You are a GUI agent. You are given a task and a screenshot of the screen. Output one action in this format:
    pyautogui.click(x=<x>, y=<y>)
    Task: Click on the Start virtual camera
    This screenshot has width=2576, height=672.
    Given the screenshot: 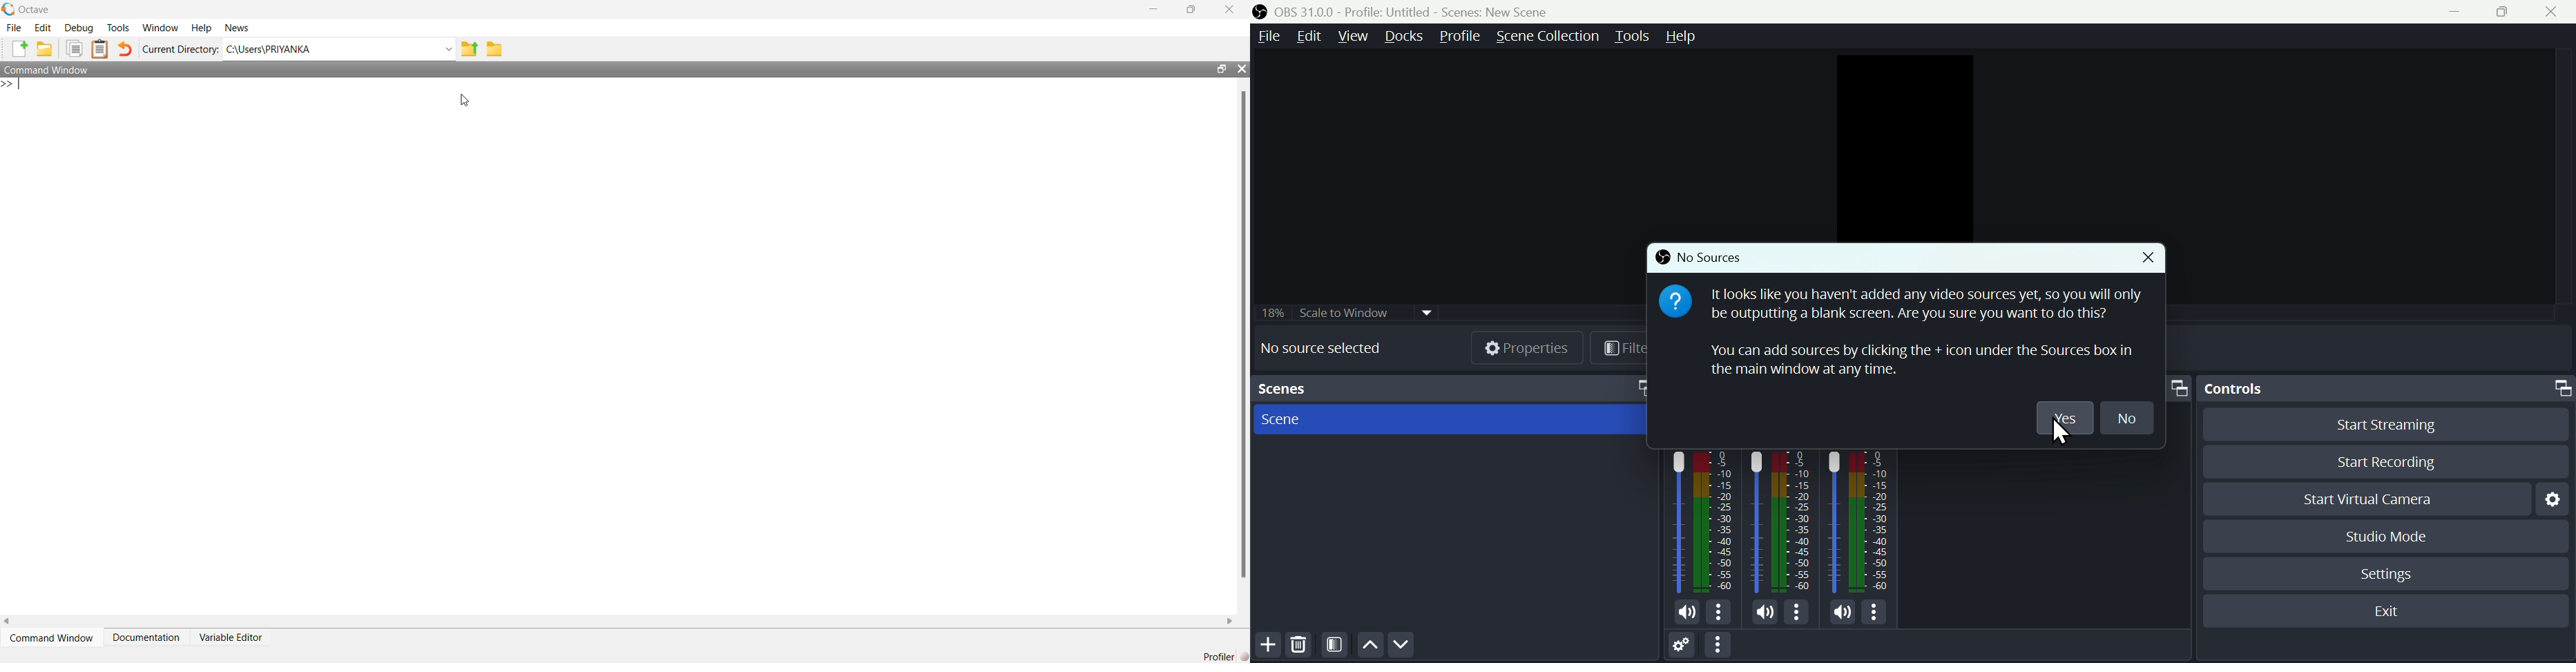 What is the action you would take?
    pyautogui.click(x=2368, y=498)
    